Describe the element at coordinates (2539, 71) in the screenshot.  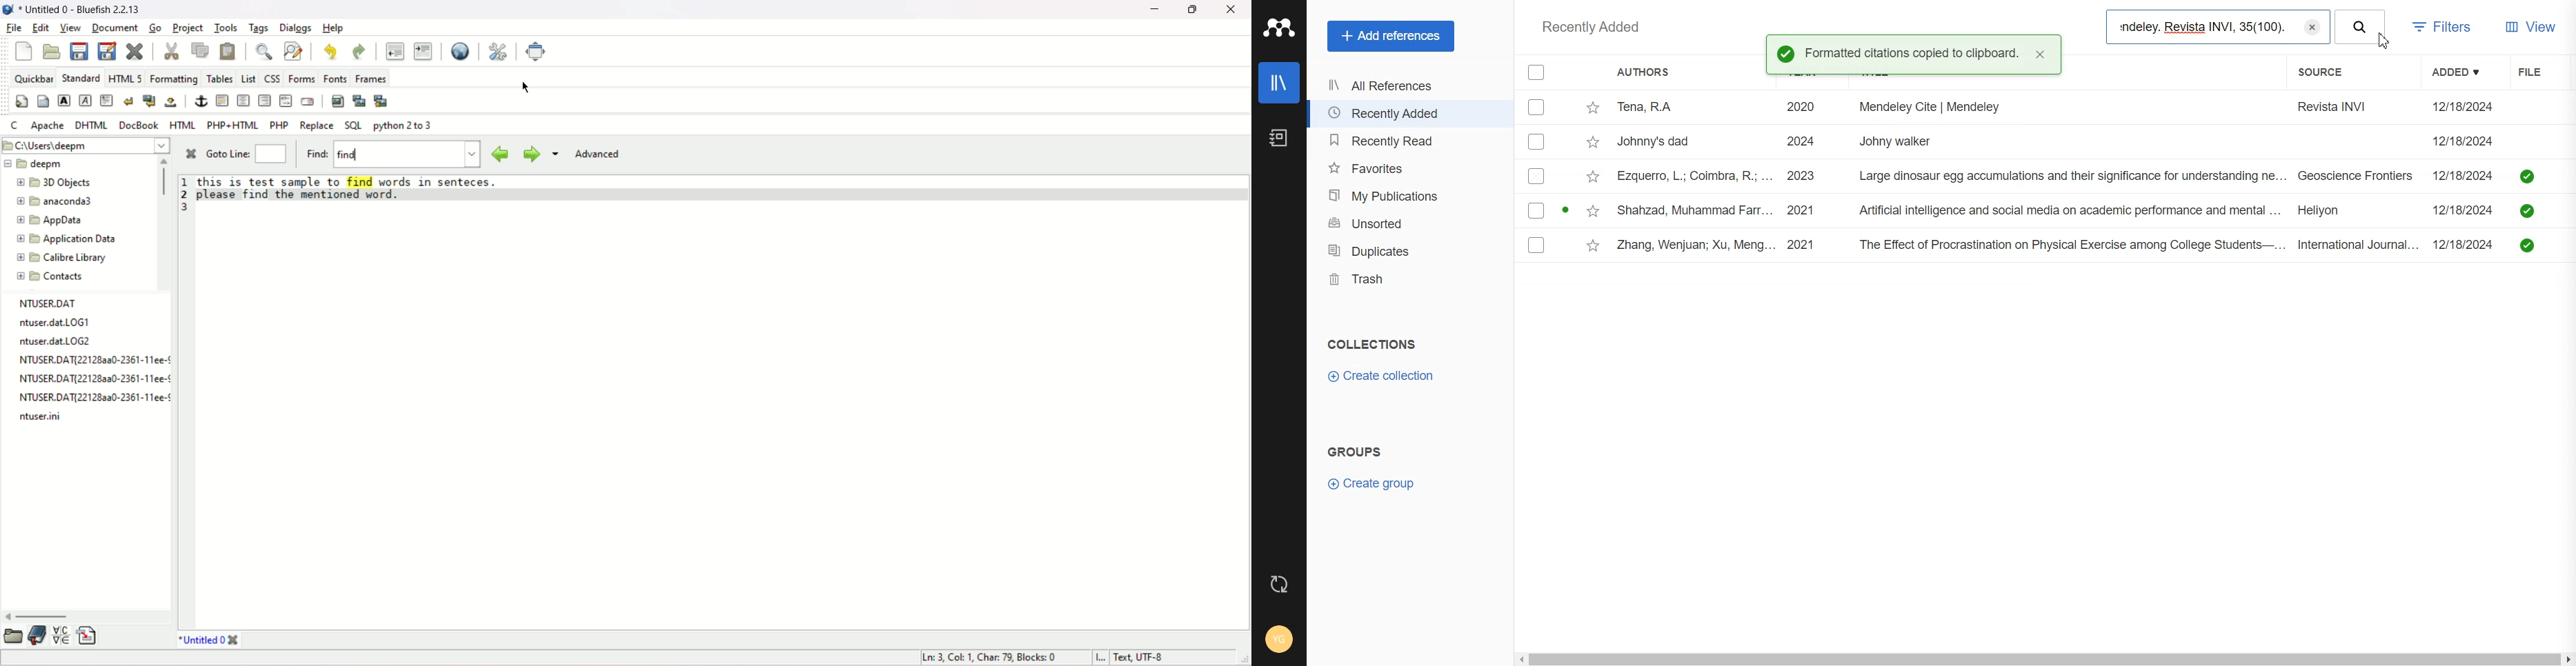
I see `File` at that location.